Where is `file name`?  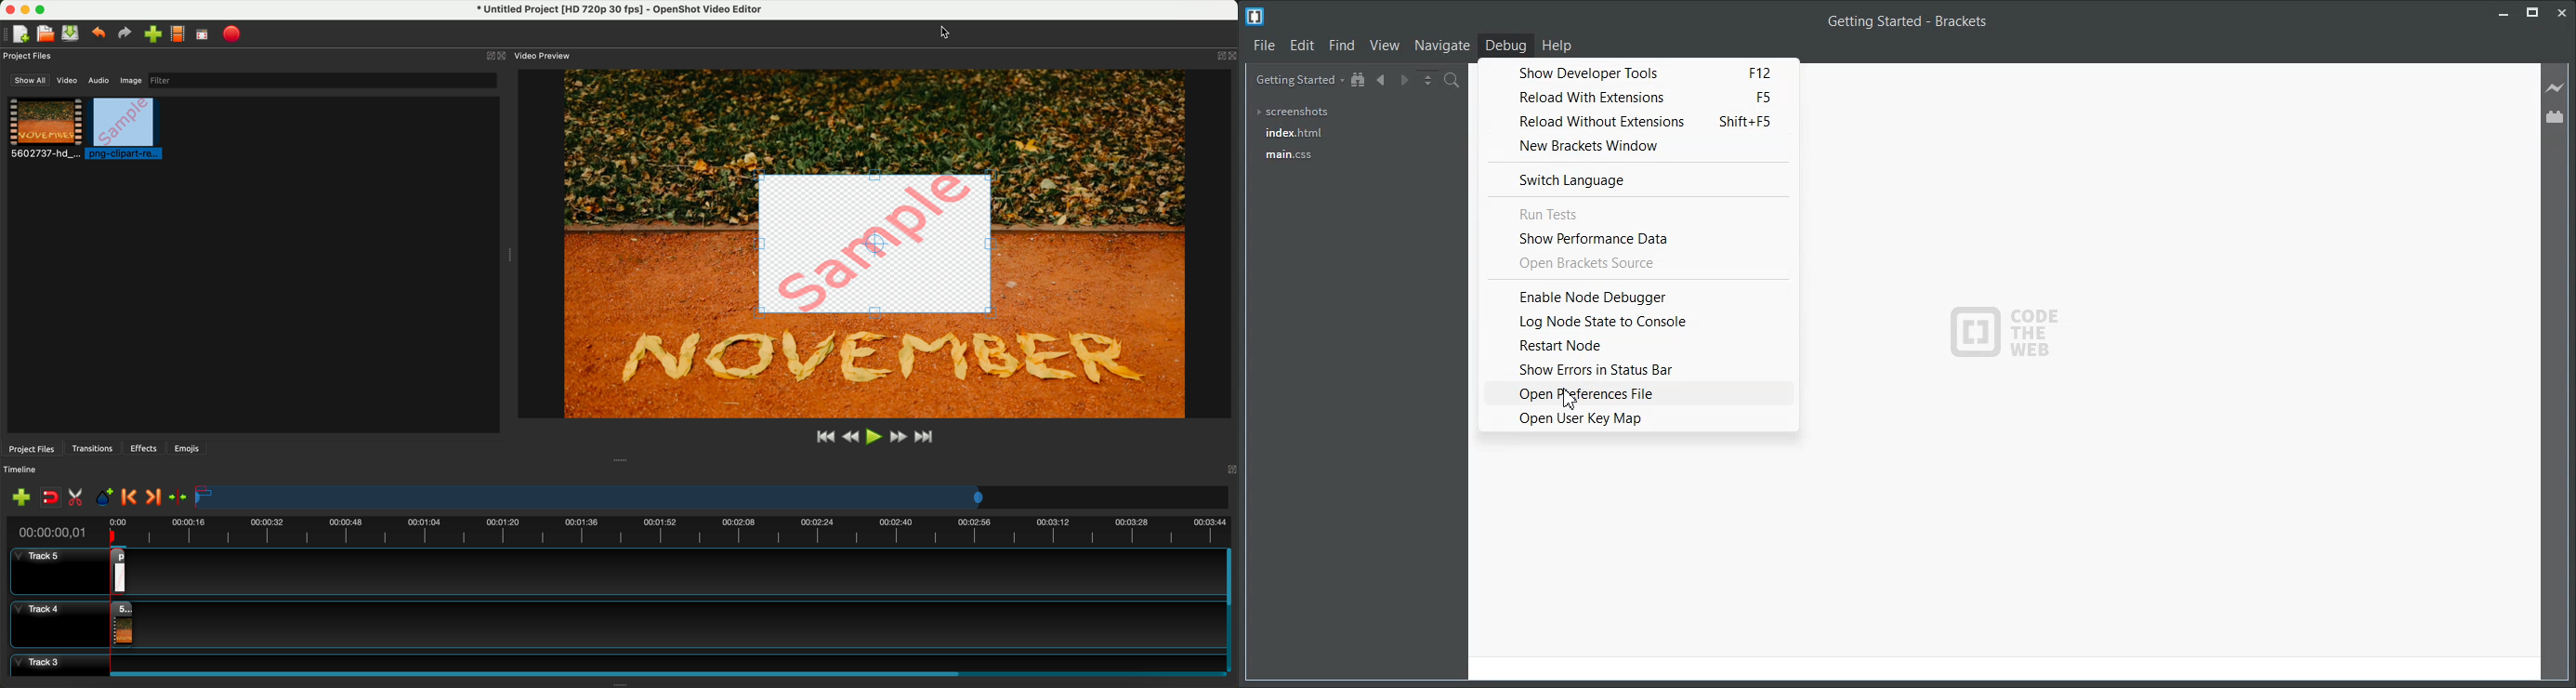
file name is located at coordinates (614, 11).